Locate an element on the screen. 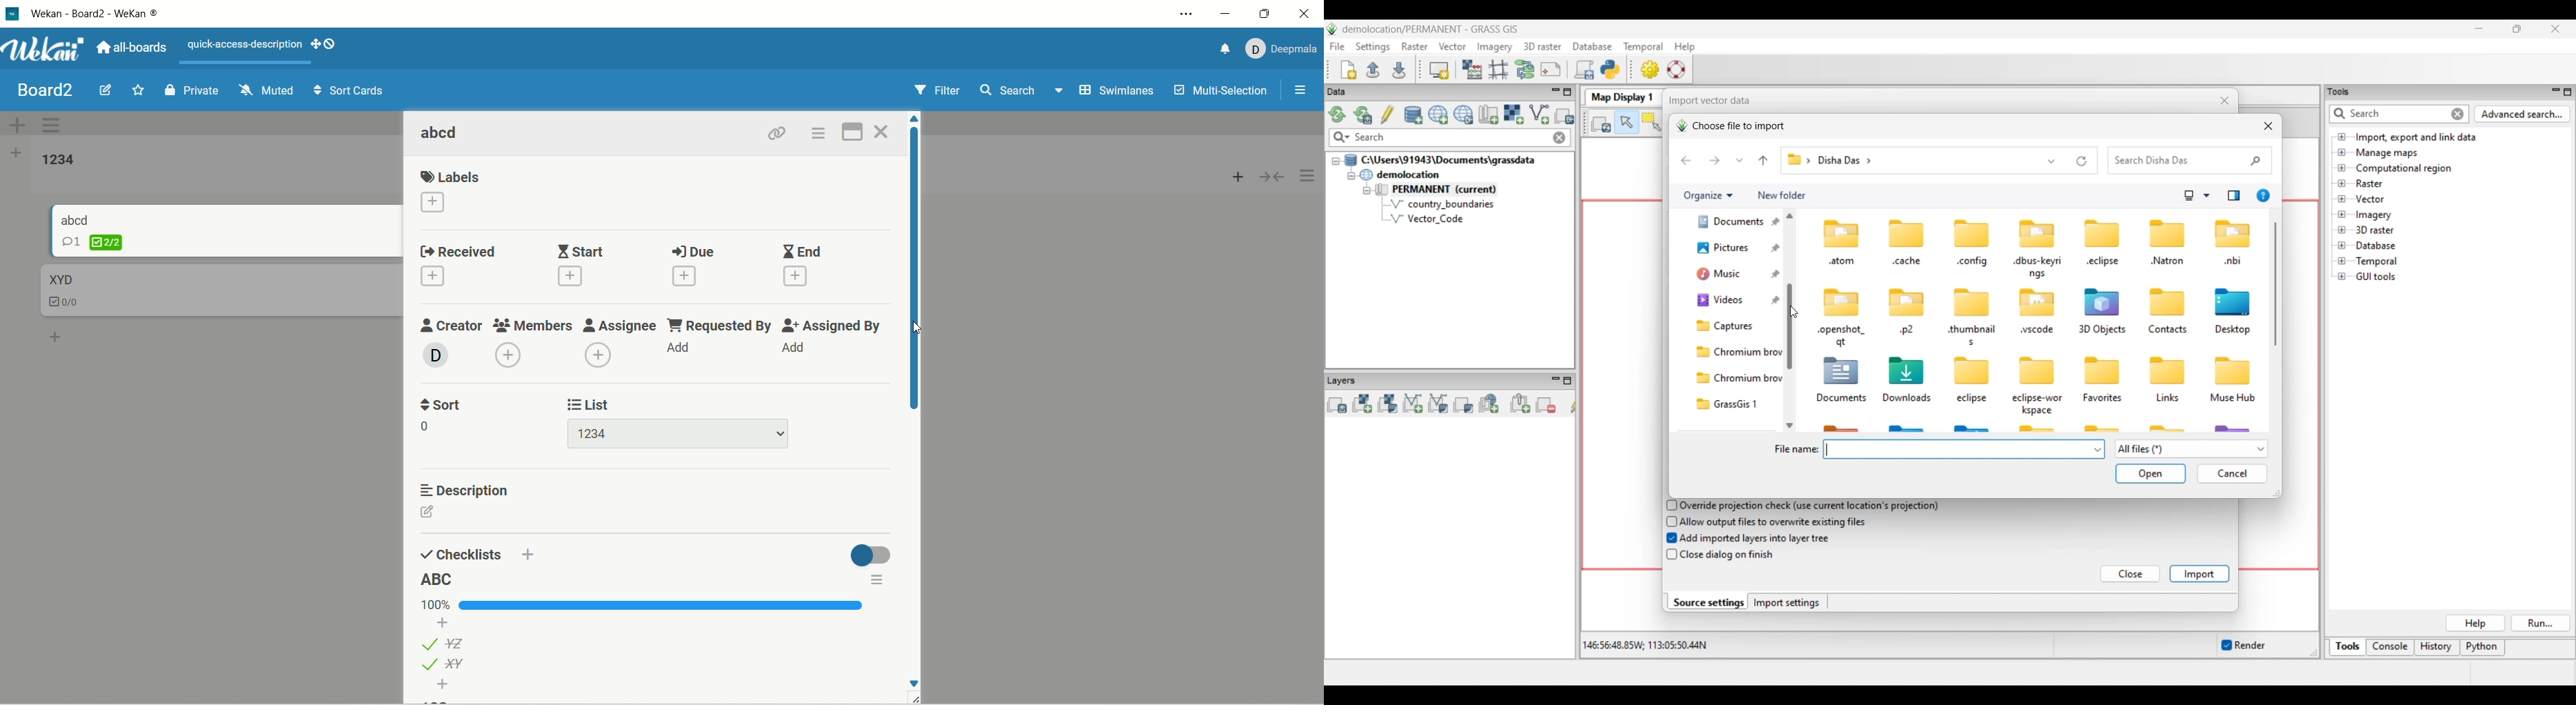 The width and height of the screenshot is (2576, 728). toggle button is located at coordinates (869, 553).